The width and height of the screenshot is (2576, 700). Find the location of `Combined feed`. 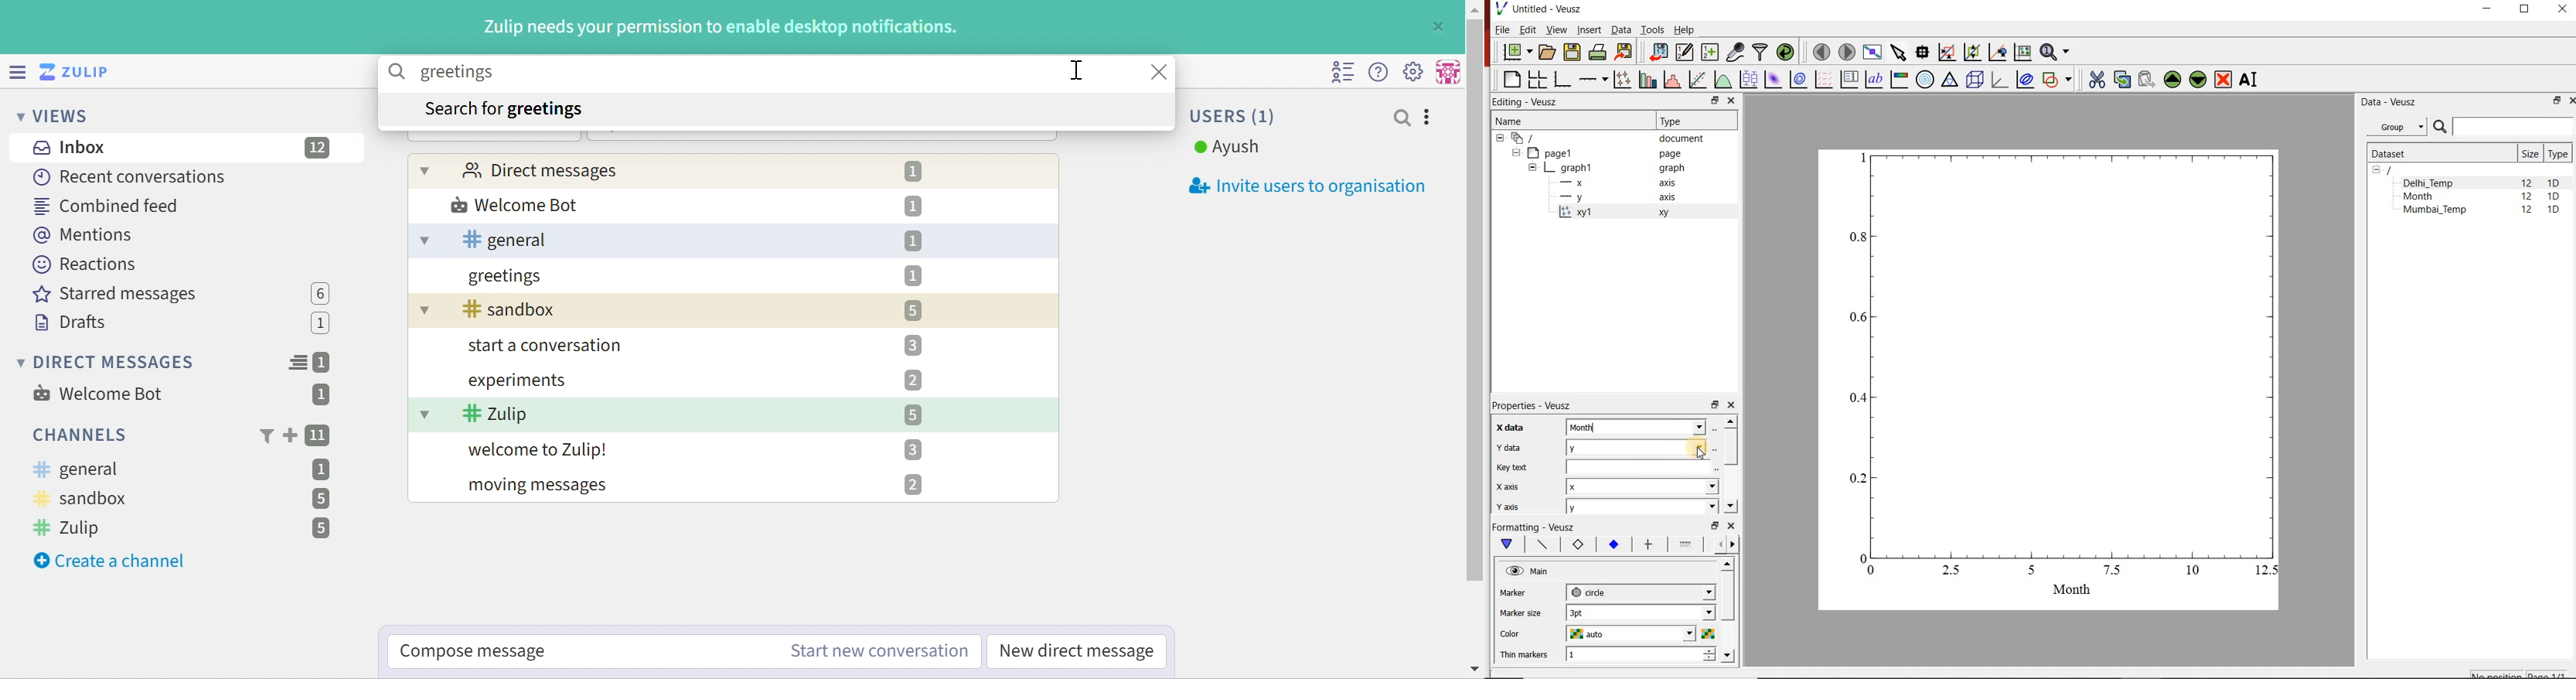

Combined feed is located at coordinates (106, 206).